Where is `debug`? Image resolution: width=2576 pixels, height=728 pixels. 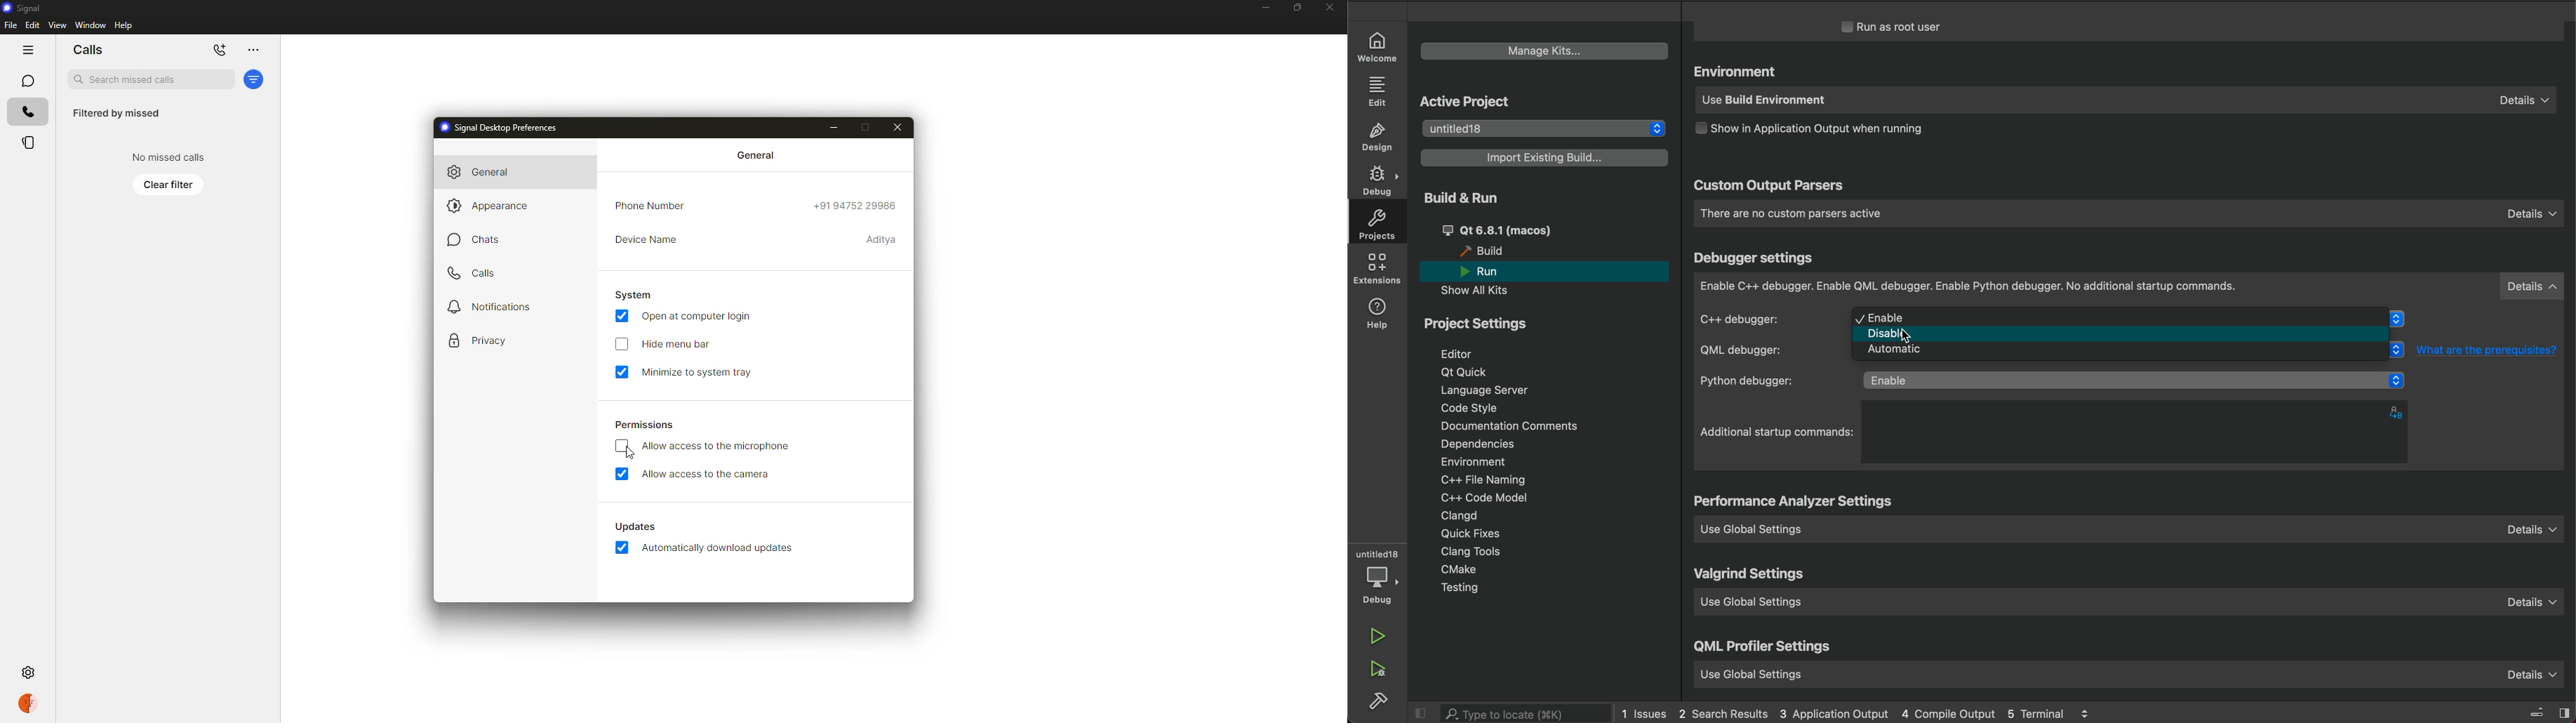 debug is located at coordinates (1381, 585).